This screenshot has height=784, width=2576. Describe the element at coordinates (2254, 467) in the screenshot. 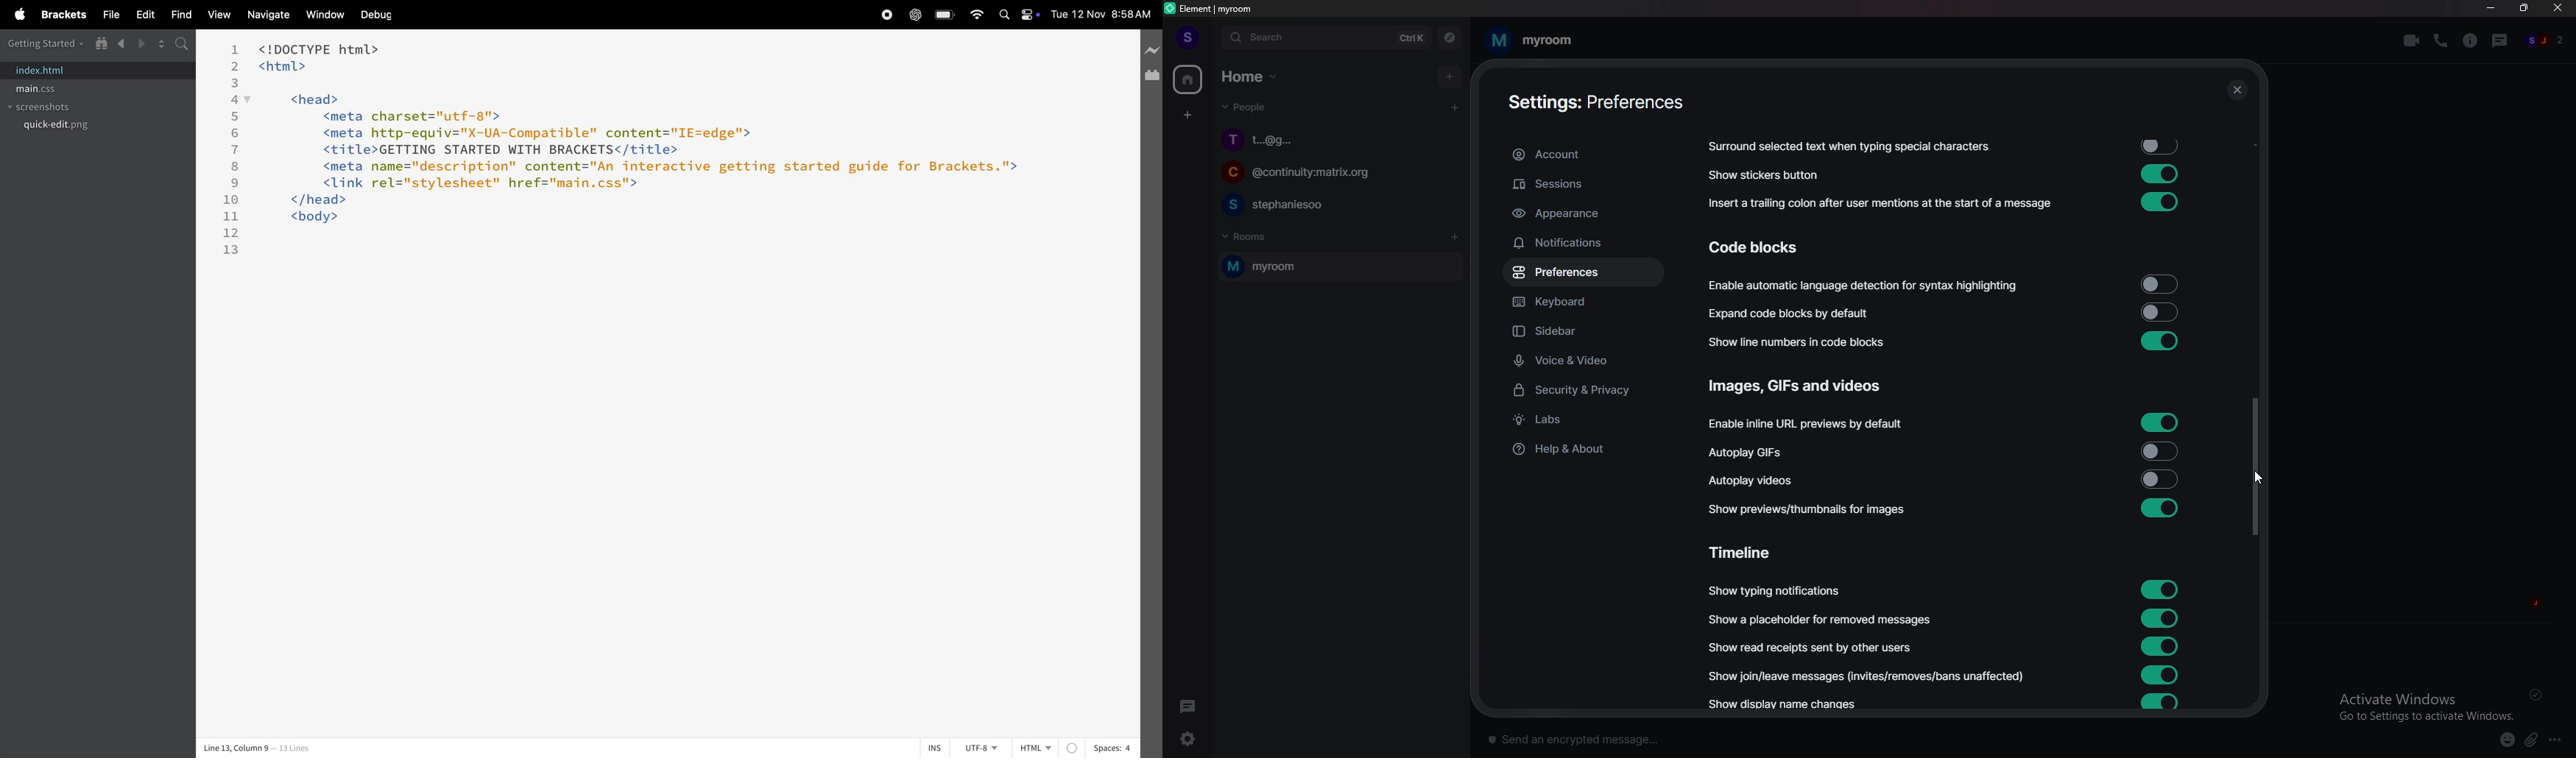

I see `scroll bar` at that location.